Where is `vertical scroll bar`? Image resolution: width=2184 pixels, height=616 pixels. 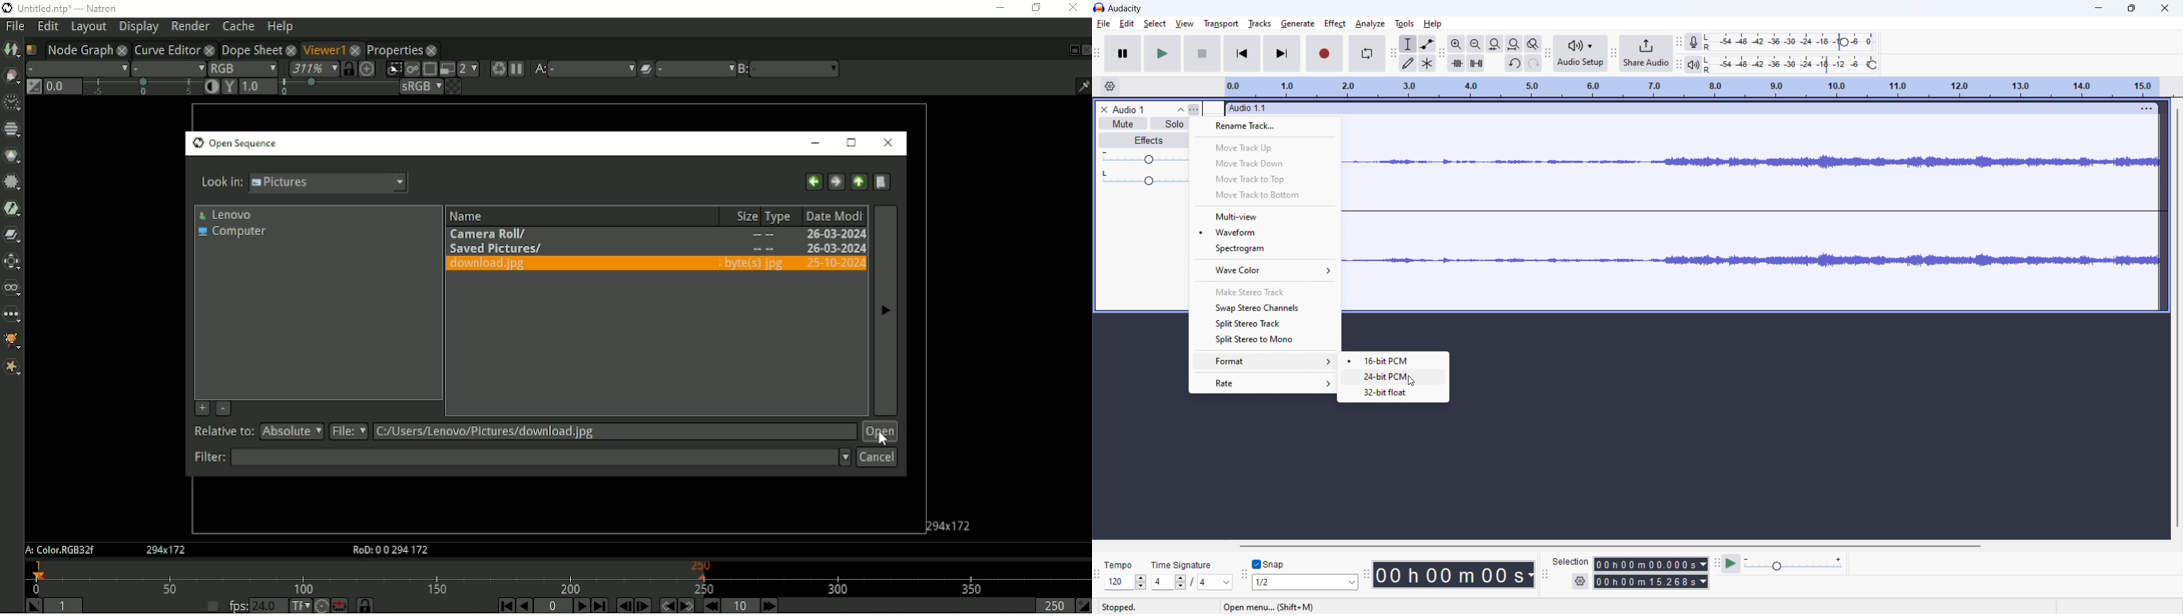 vertical scroll bar is located at coordinates (2176, 318).